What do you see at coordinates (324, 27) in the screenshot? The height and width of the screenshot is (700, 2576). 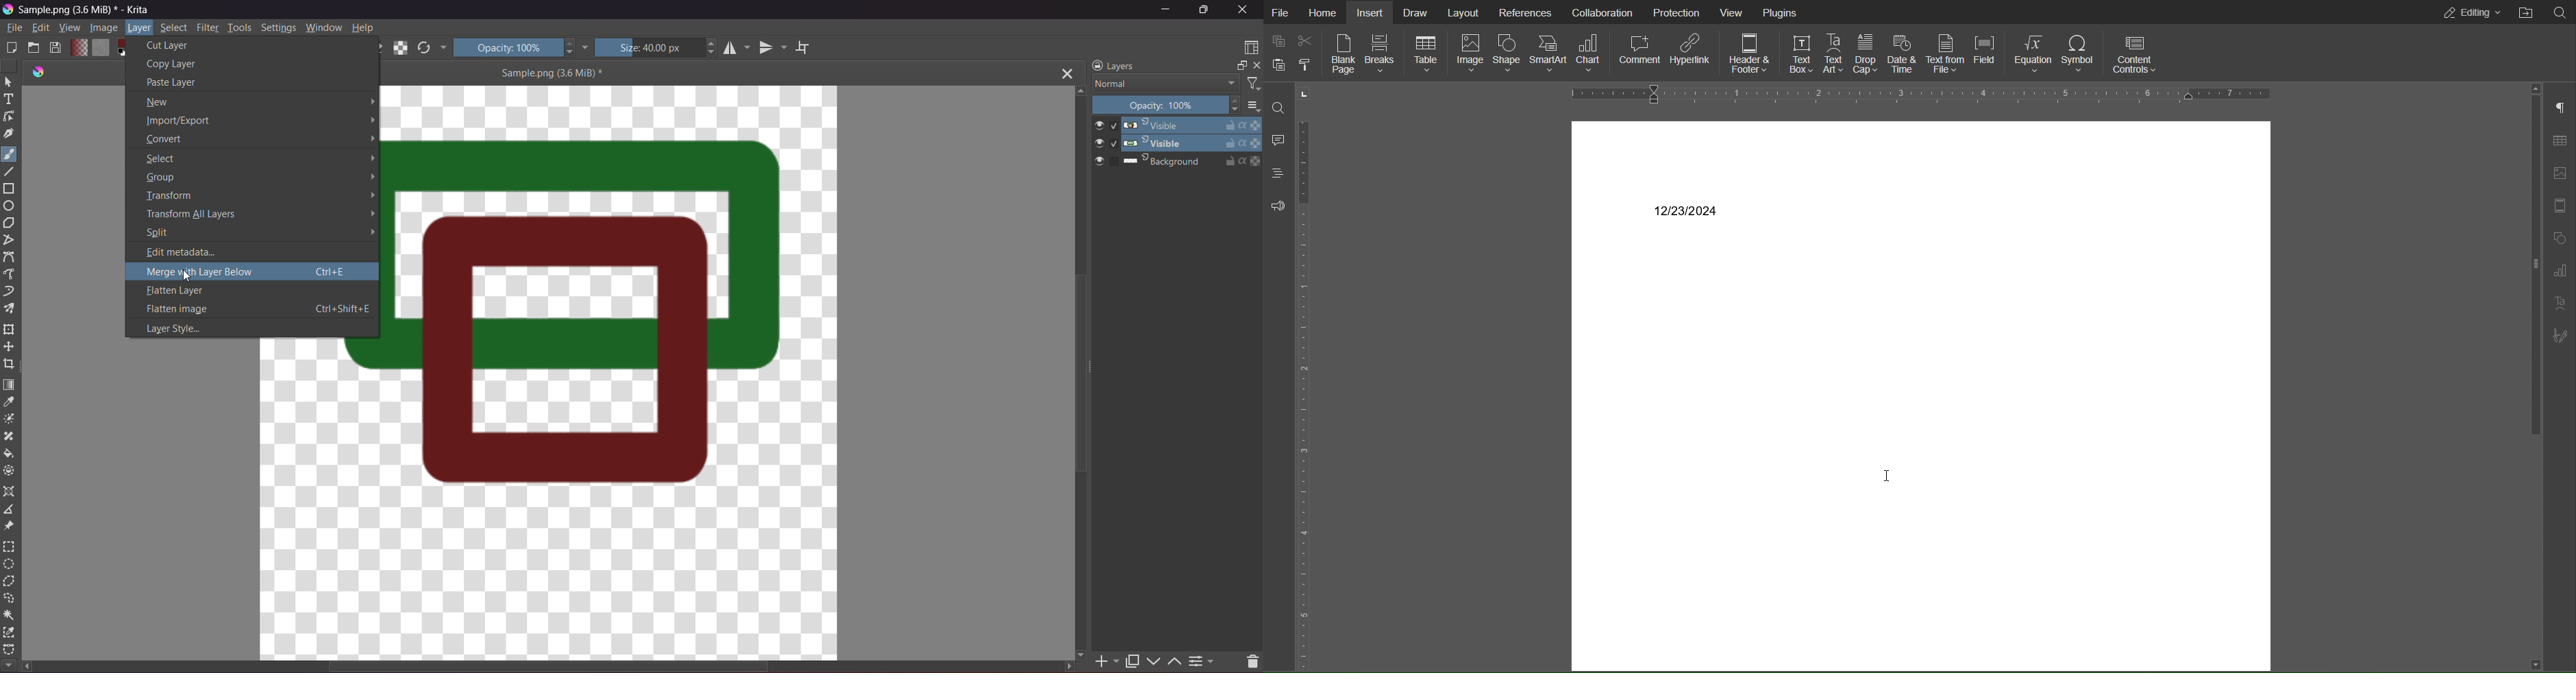 I see `Window` at bounding box center [324, 27].